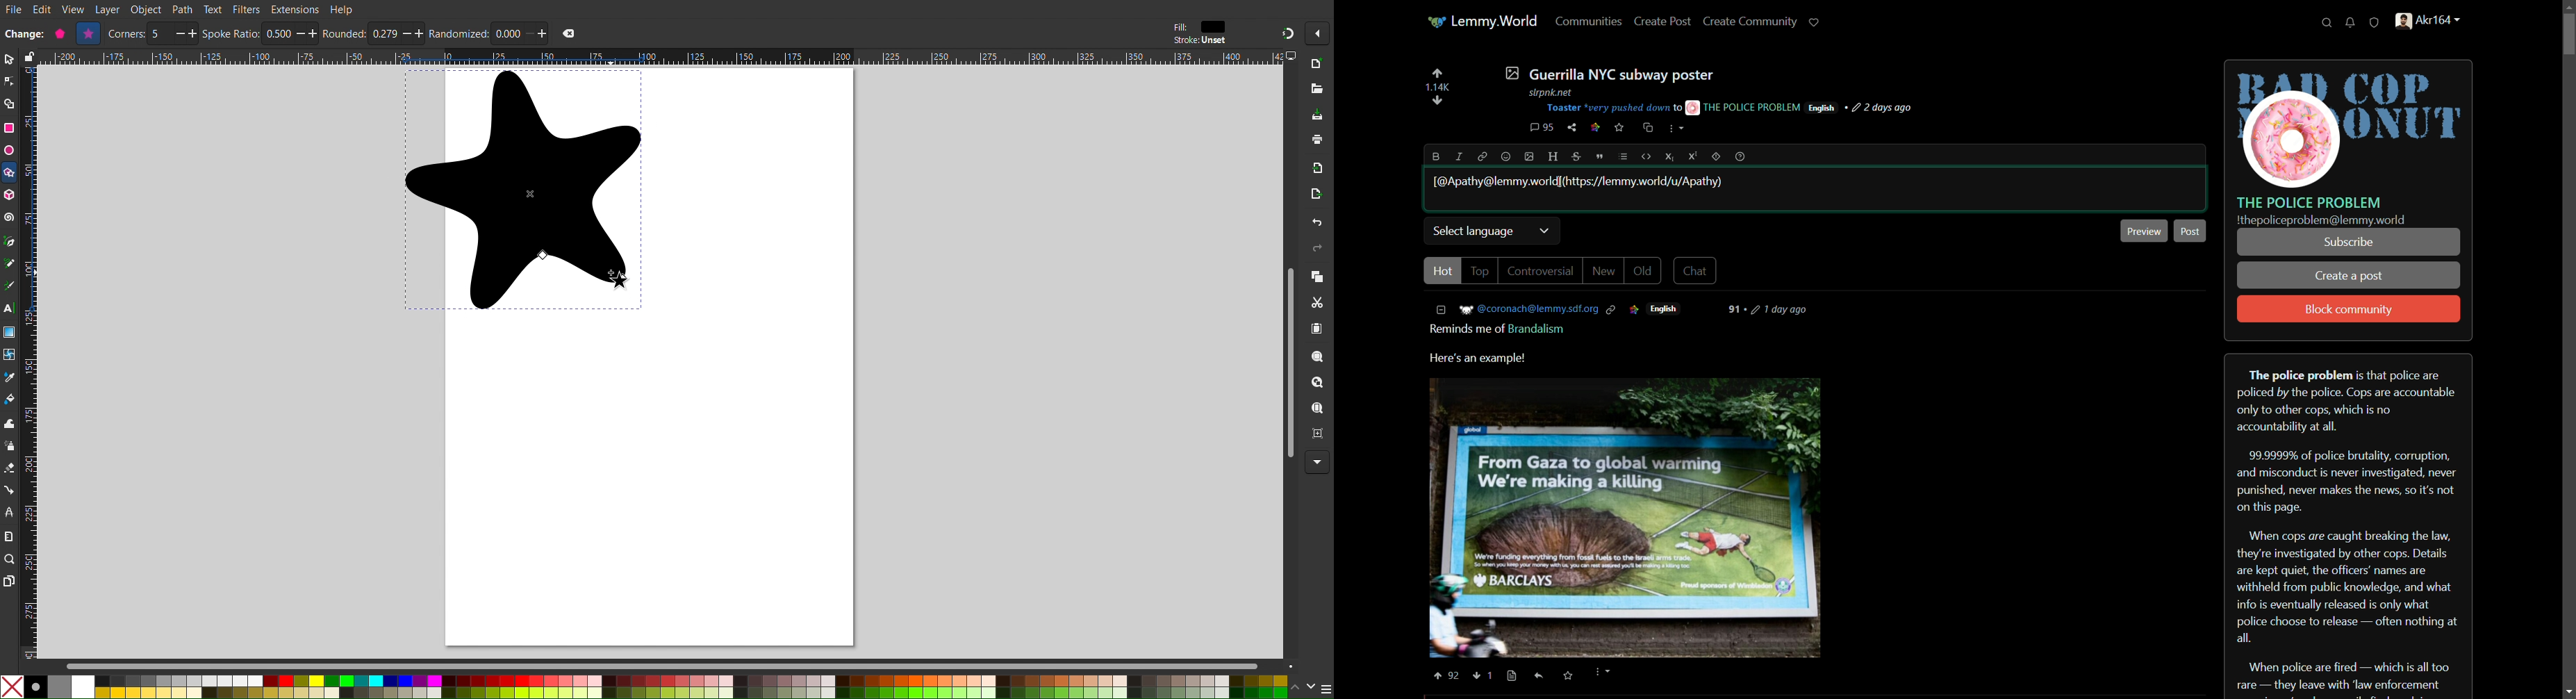 This screenshot has width=2576, height=700. What do you see at coordinates (1448, 676) in the screenshot?
I see `UPVOTE 92` at bounding box center [1448, 676].